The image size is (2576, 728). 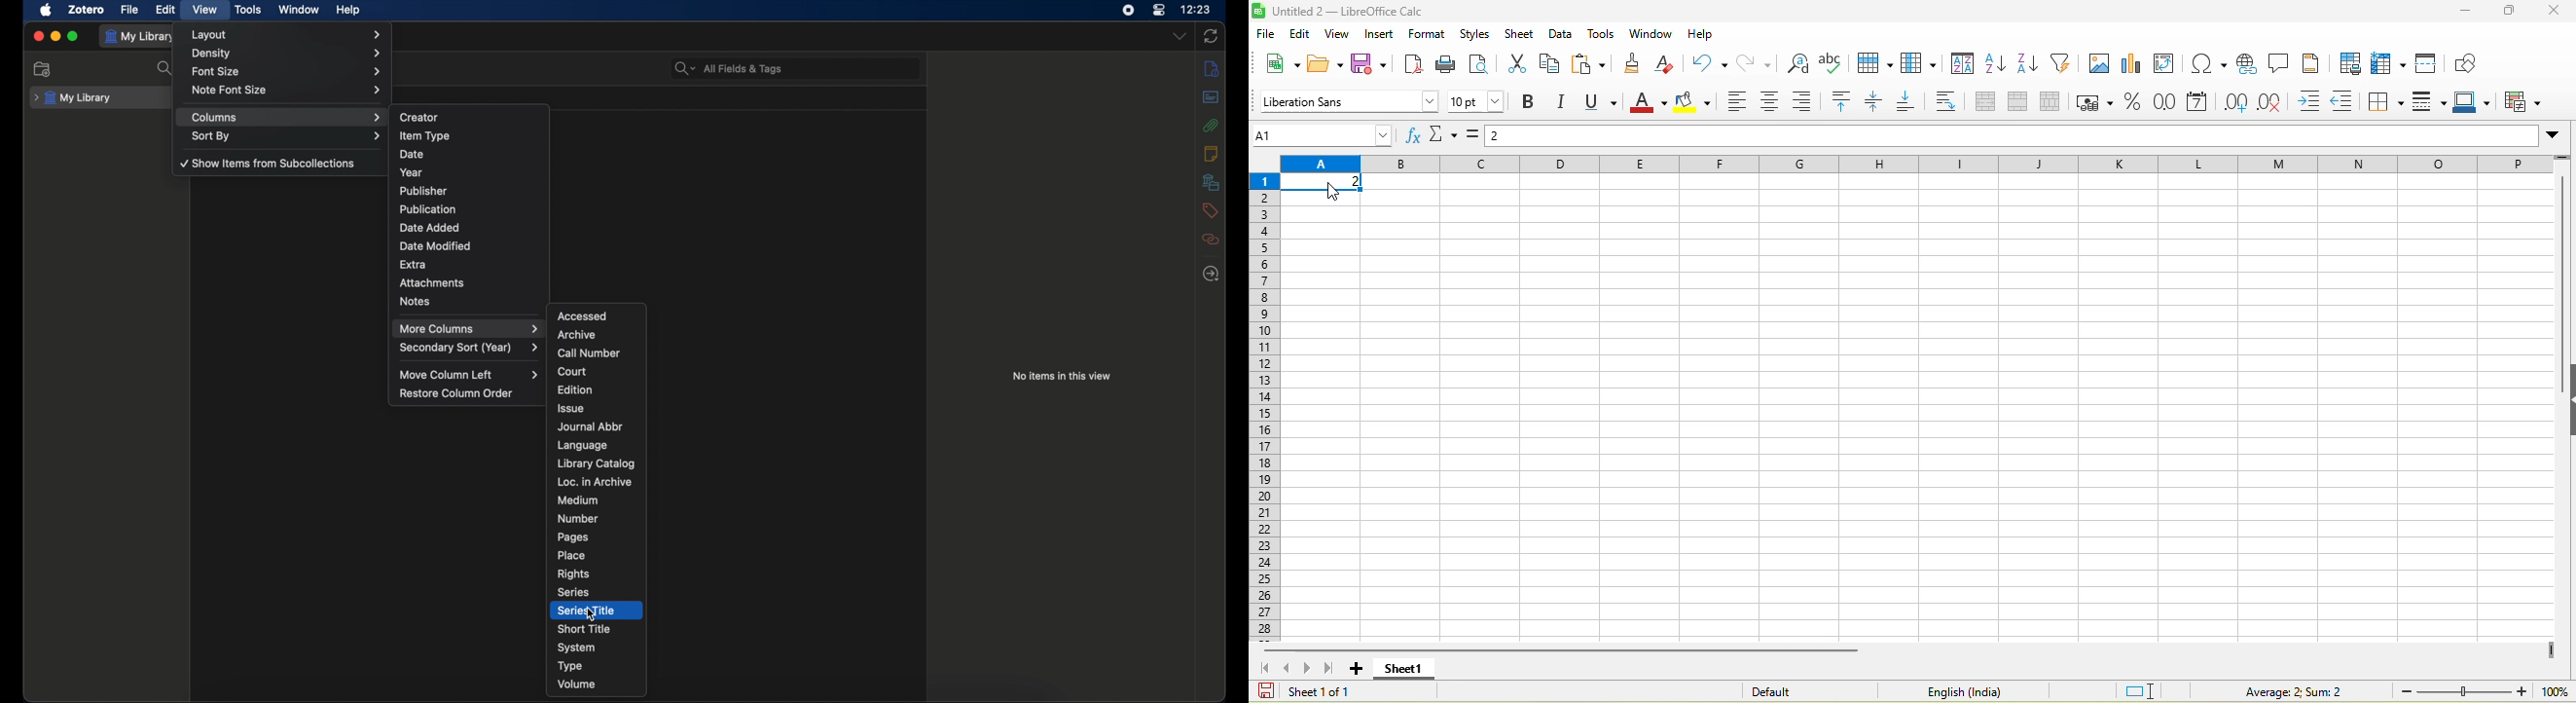 I want to click on scroll top last sheet, so click(x=1332, y=667).